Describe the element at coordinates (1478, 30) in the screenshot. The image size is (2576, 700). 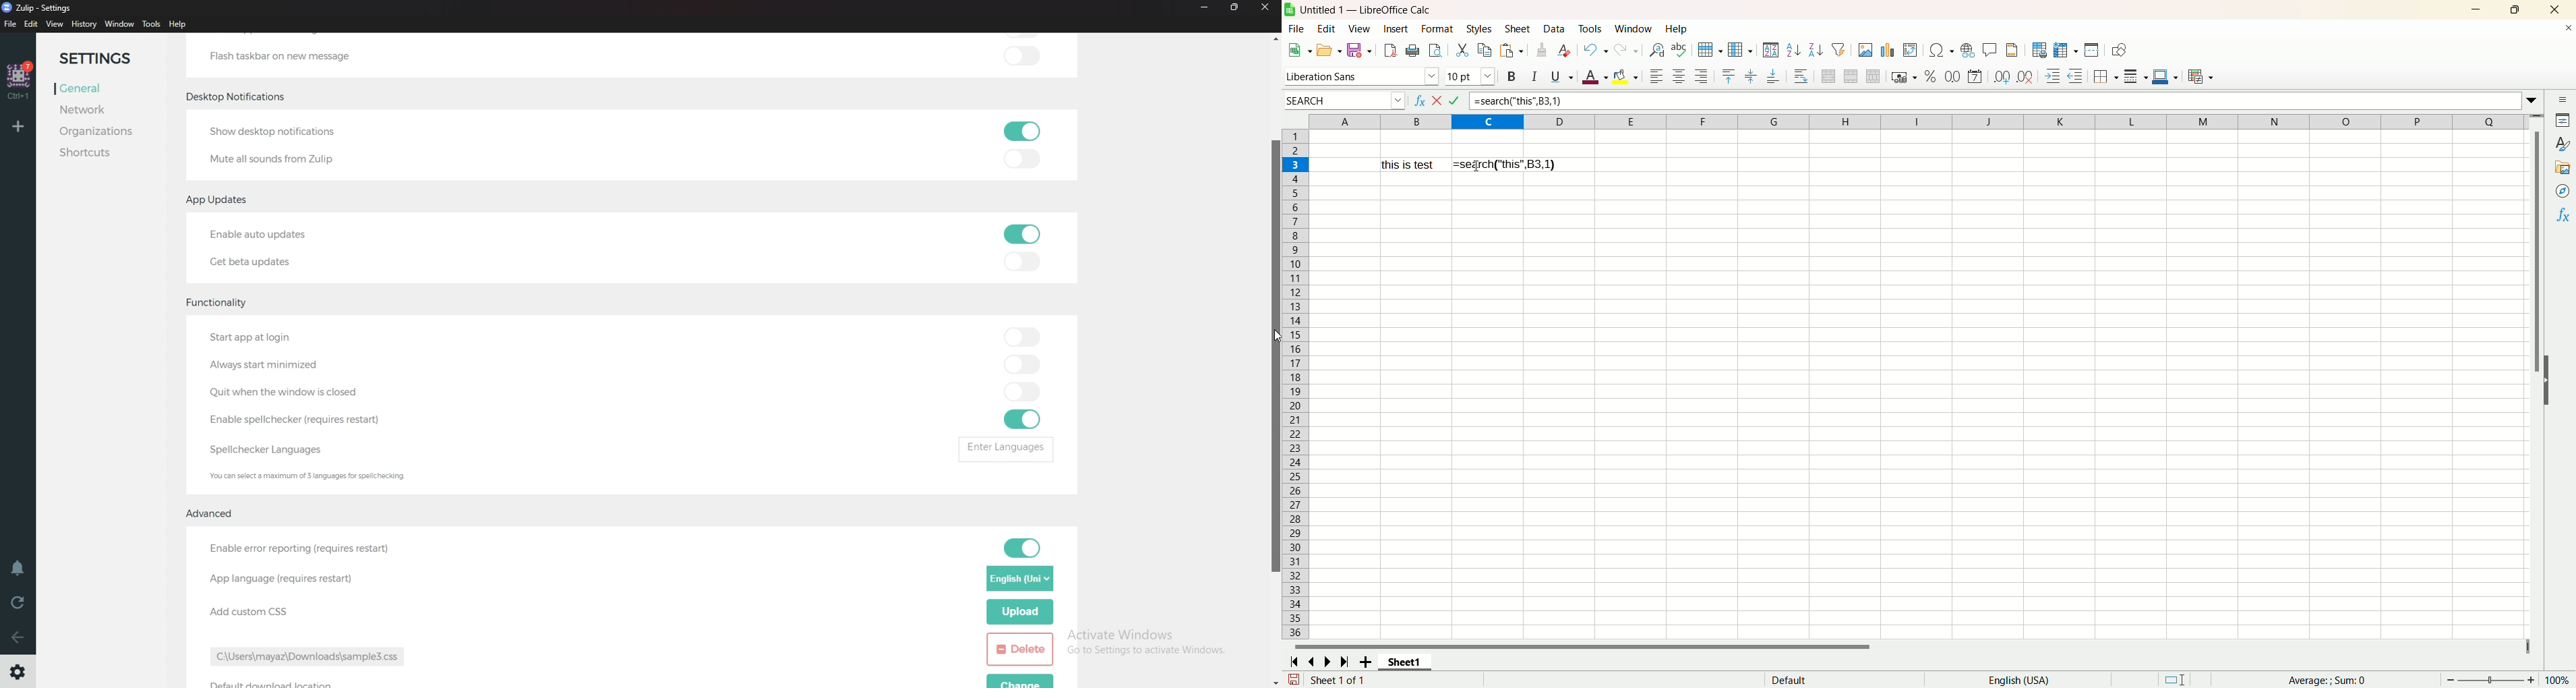
I see `styles` at that location.